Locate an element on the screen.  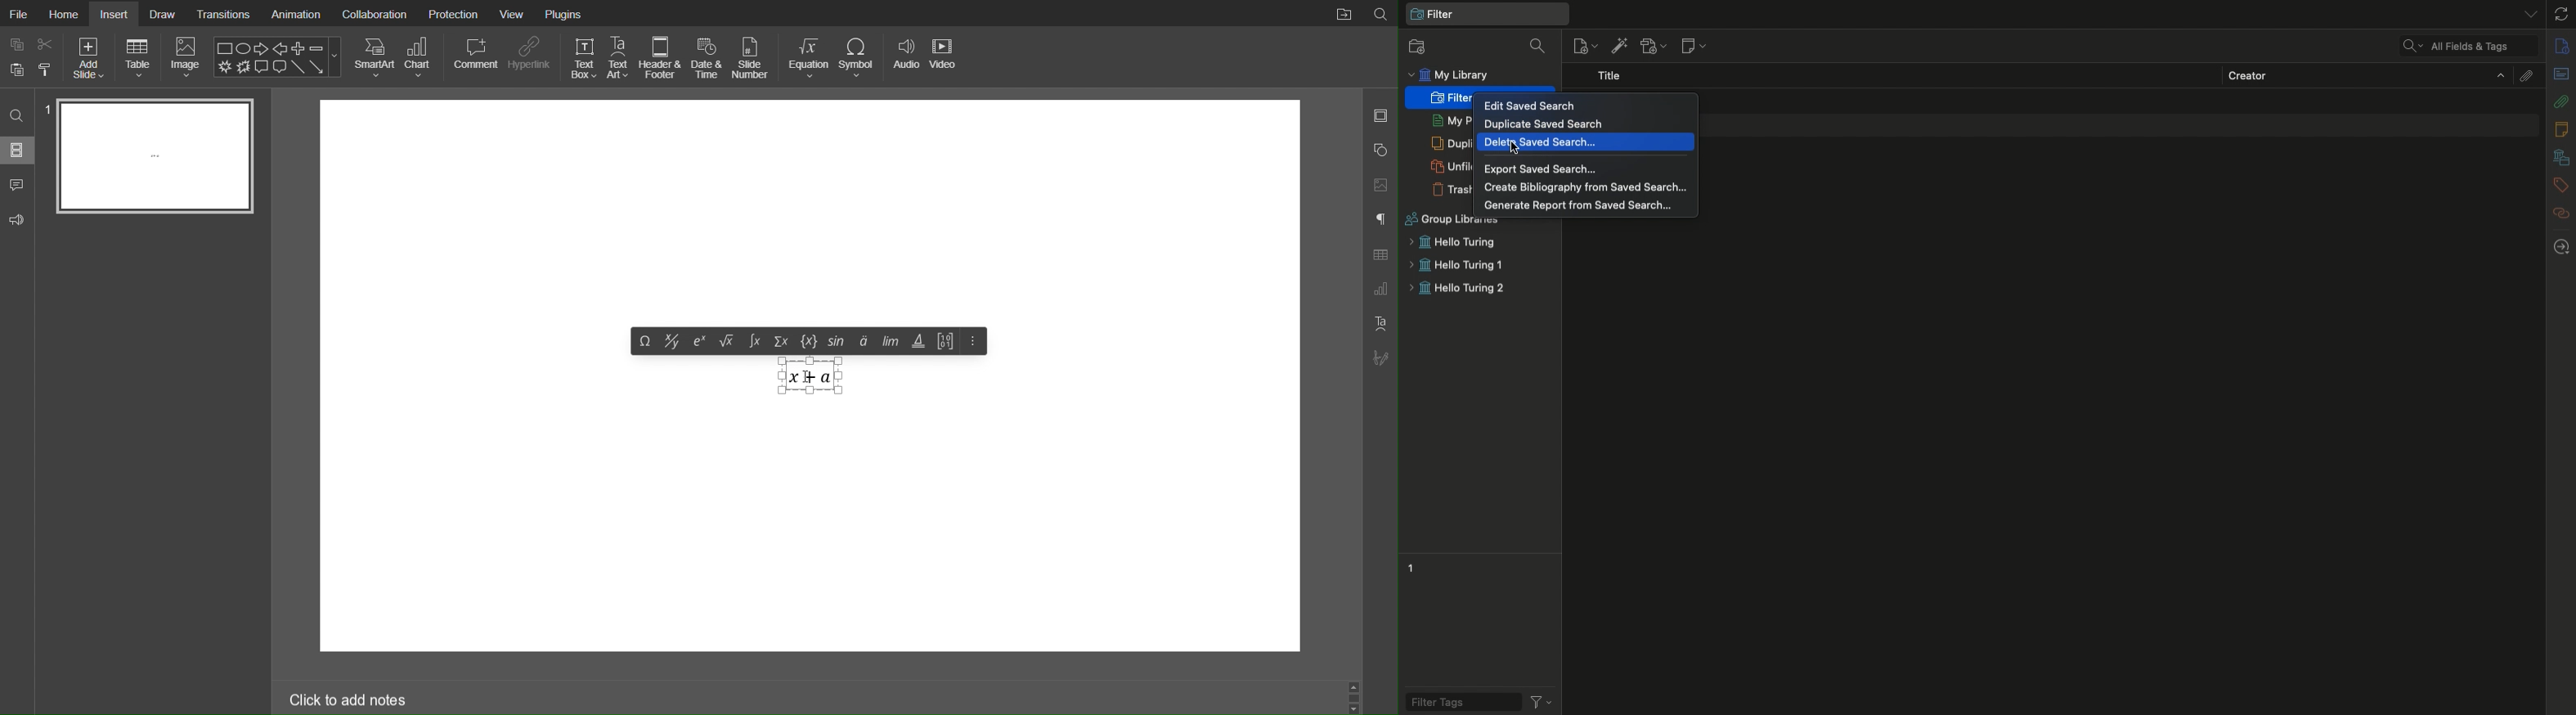
Filter collections is located at coordinates (1540, 46).